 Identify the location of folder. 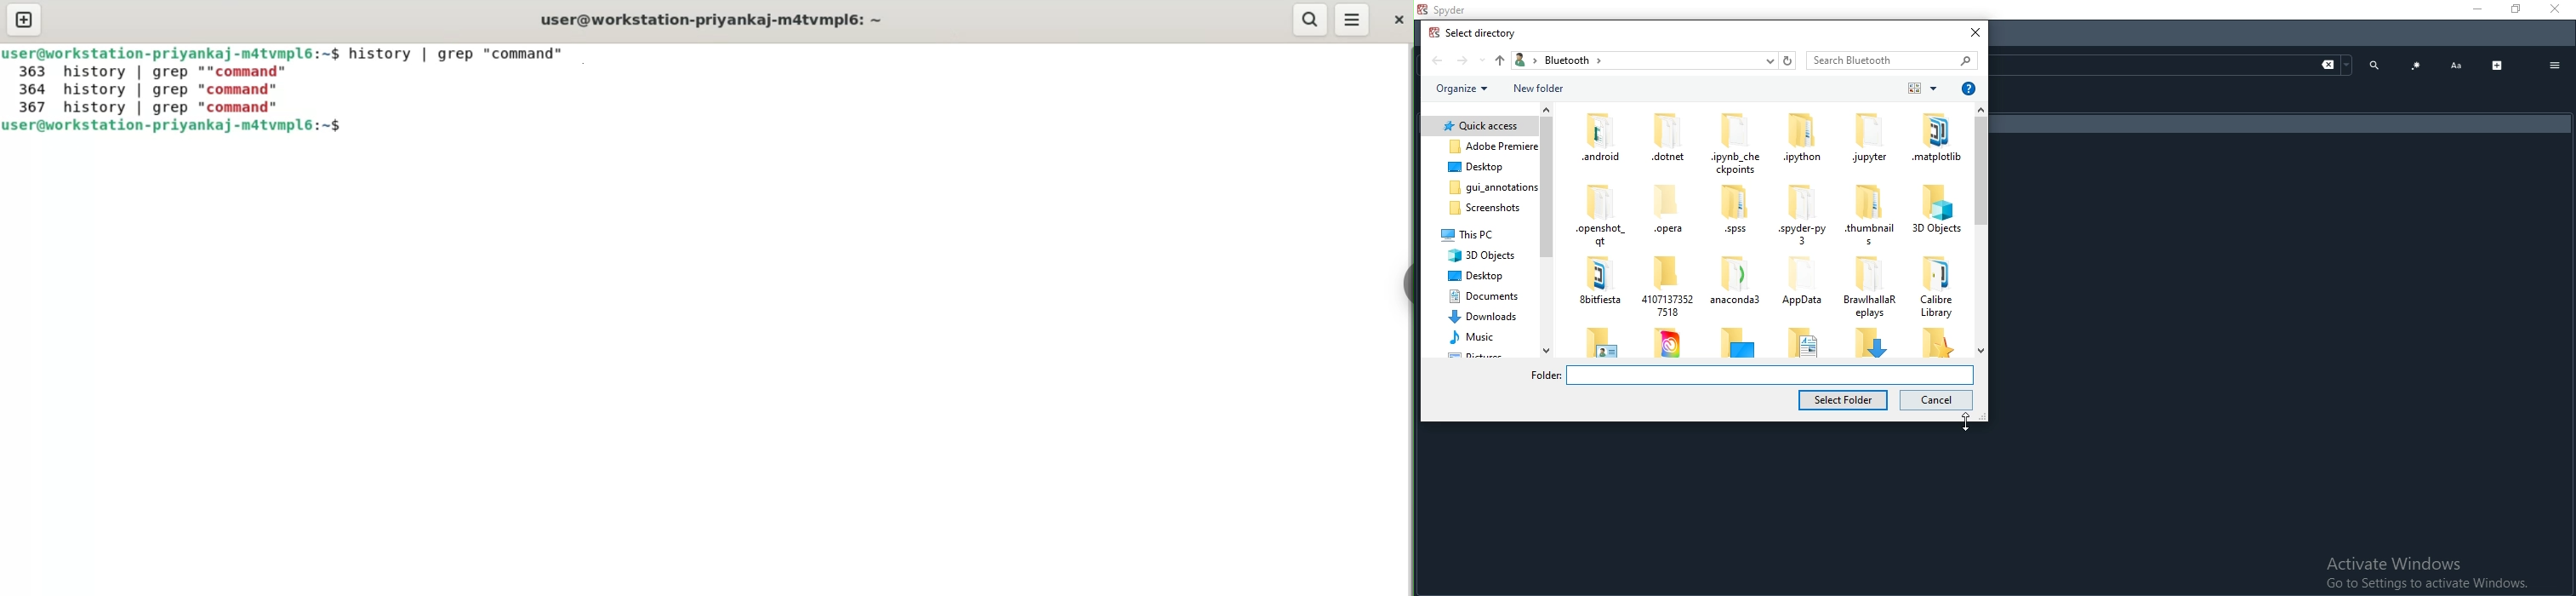
(1736, 142).